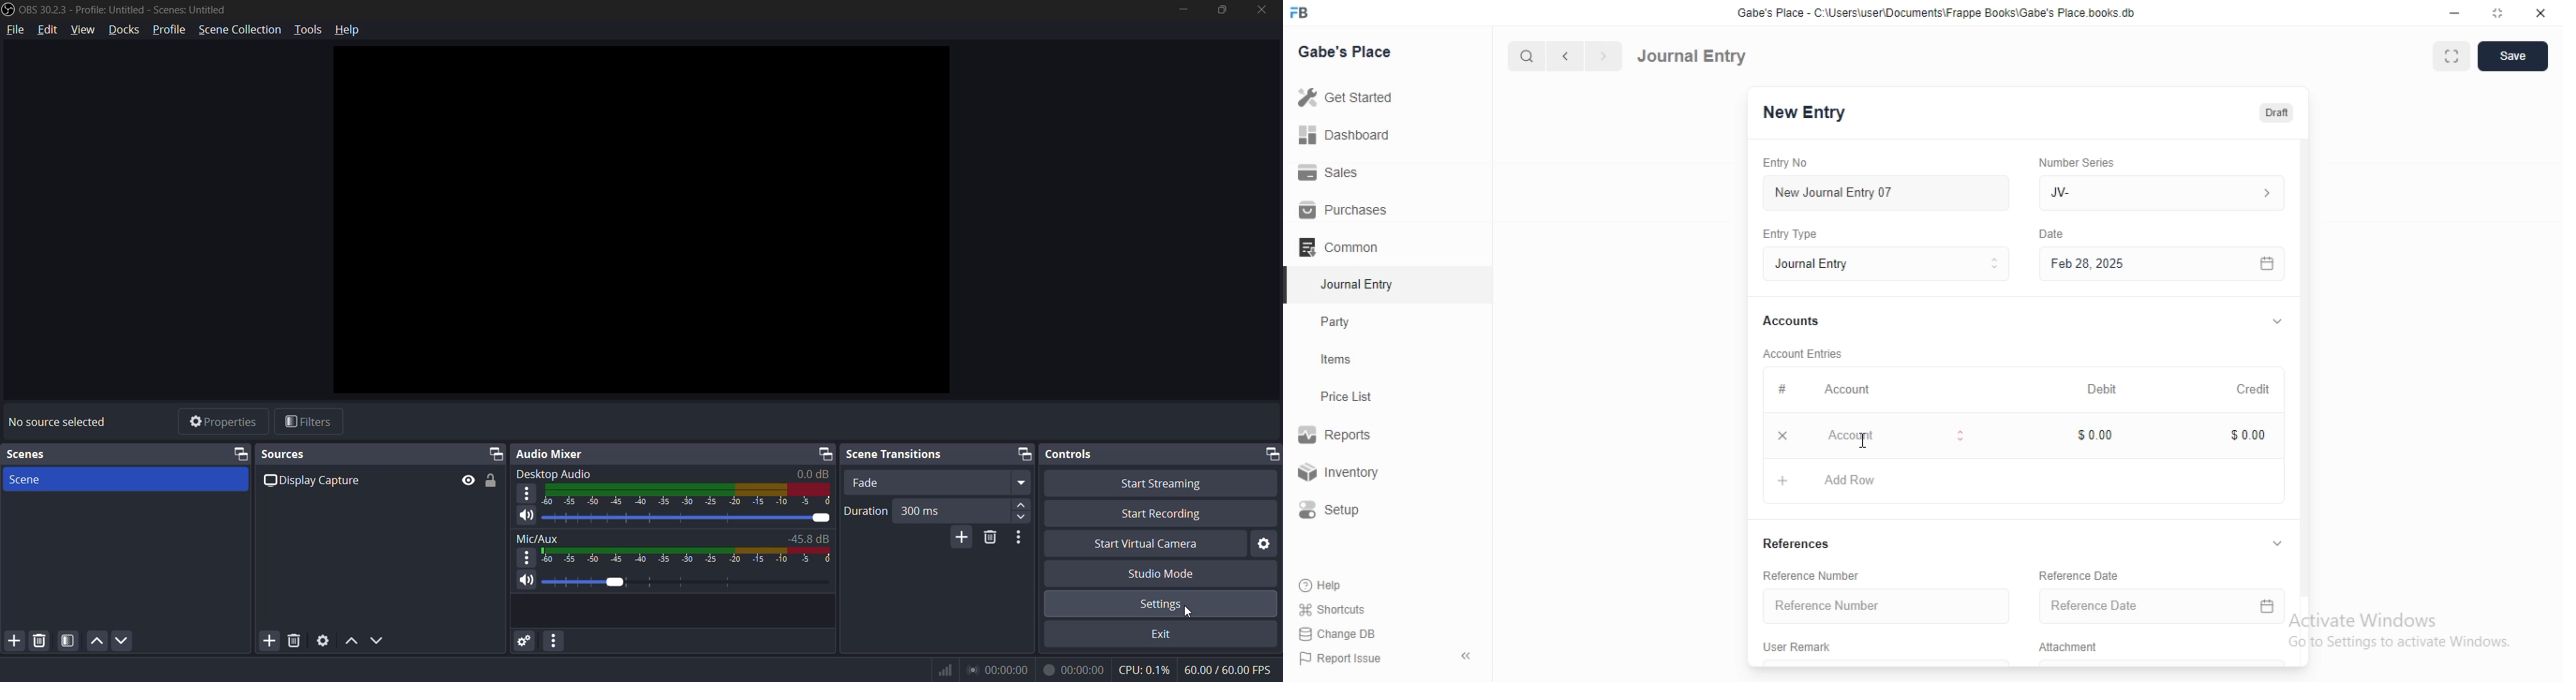  Describe the element at coordinates (689, 582) in the screenshot. I see `volume` at that location.